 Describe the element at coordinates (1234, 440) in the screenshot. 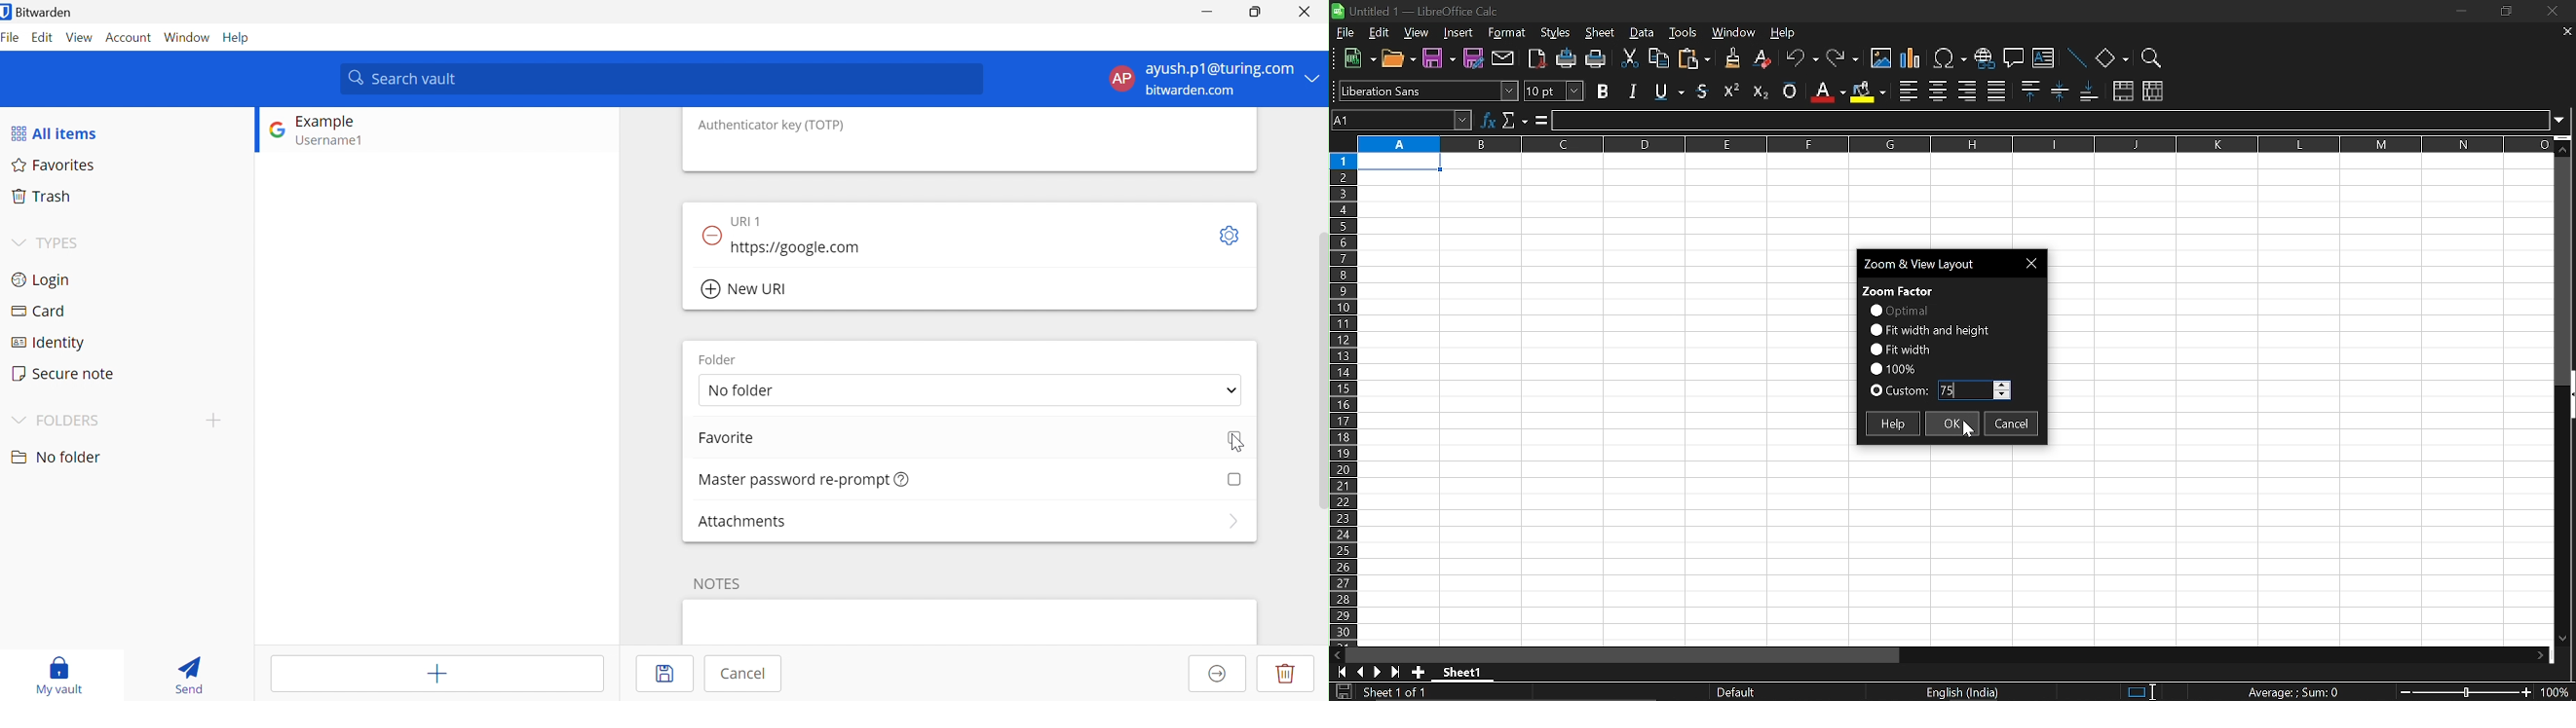

I see `Checkbox` at that location.